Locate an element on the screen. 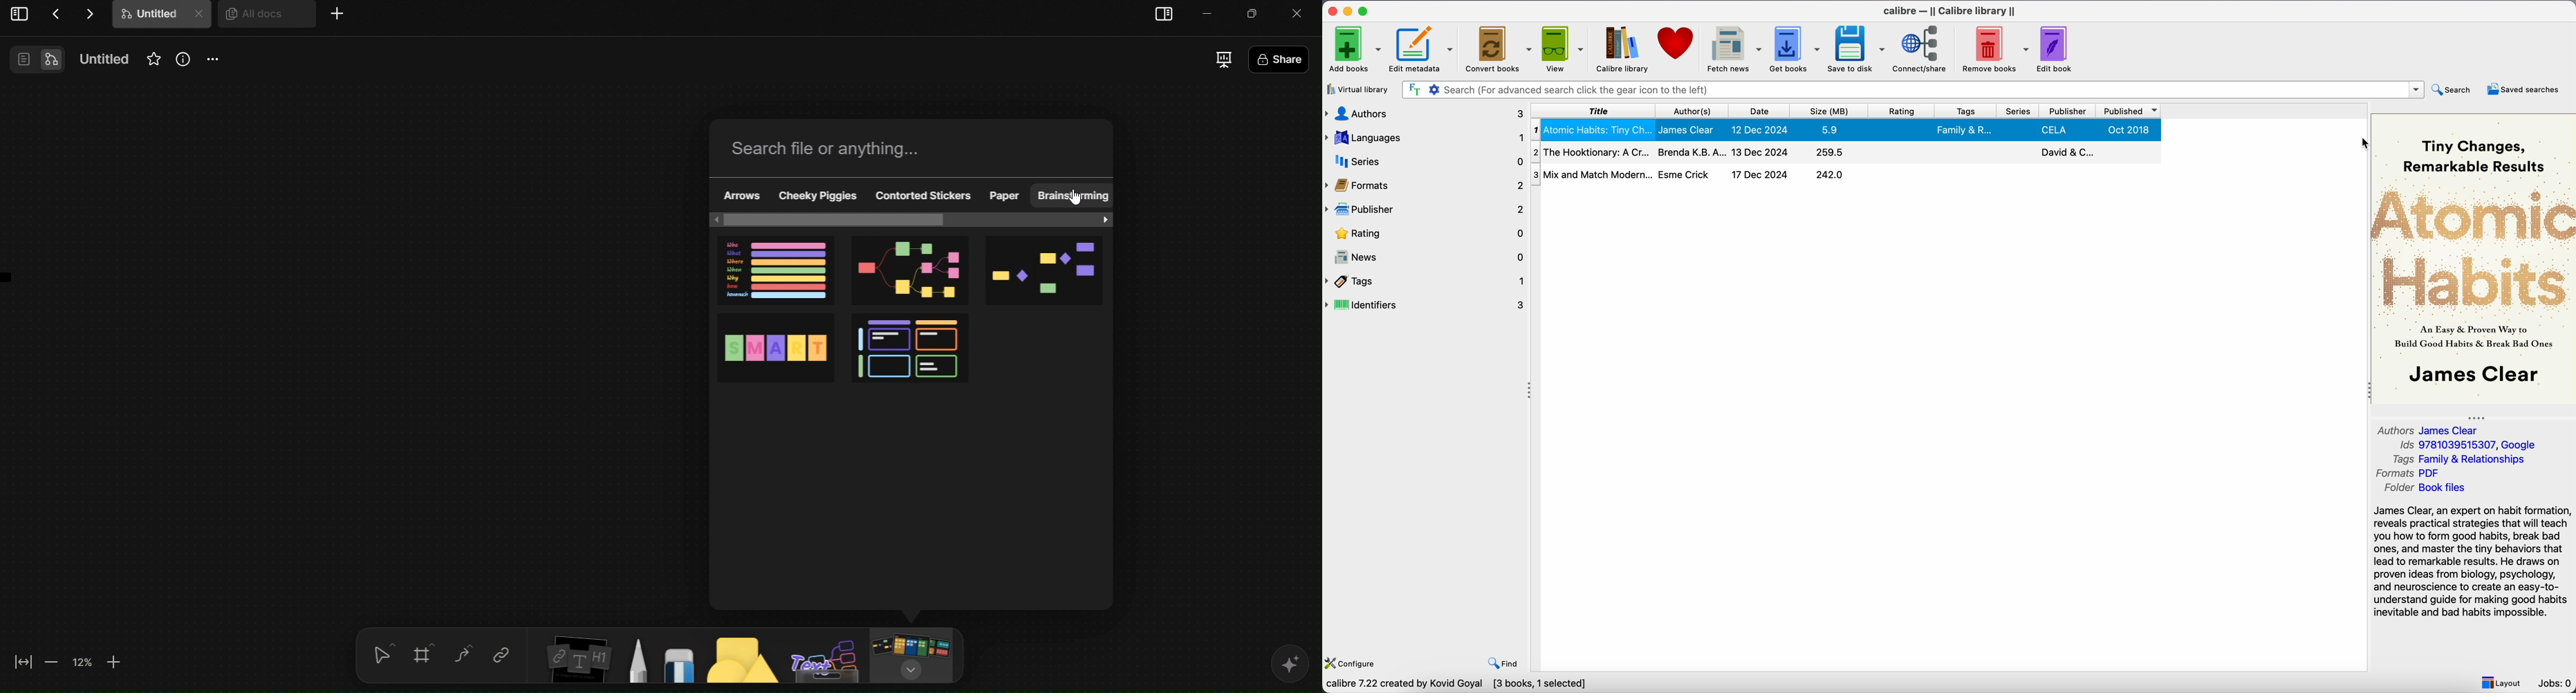 The height and width of the screenshot is (700, 2576). Pen Tool is located at coordinates (638, 659).